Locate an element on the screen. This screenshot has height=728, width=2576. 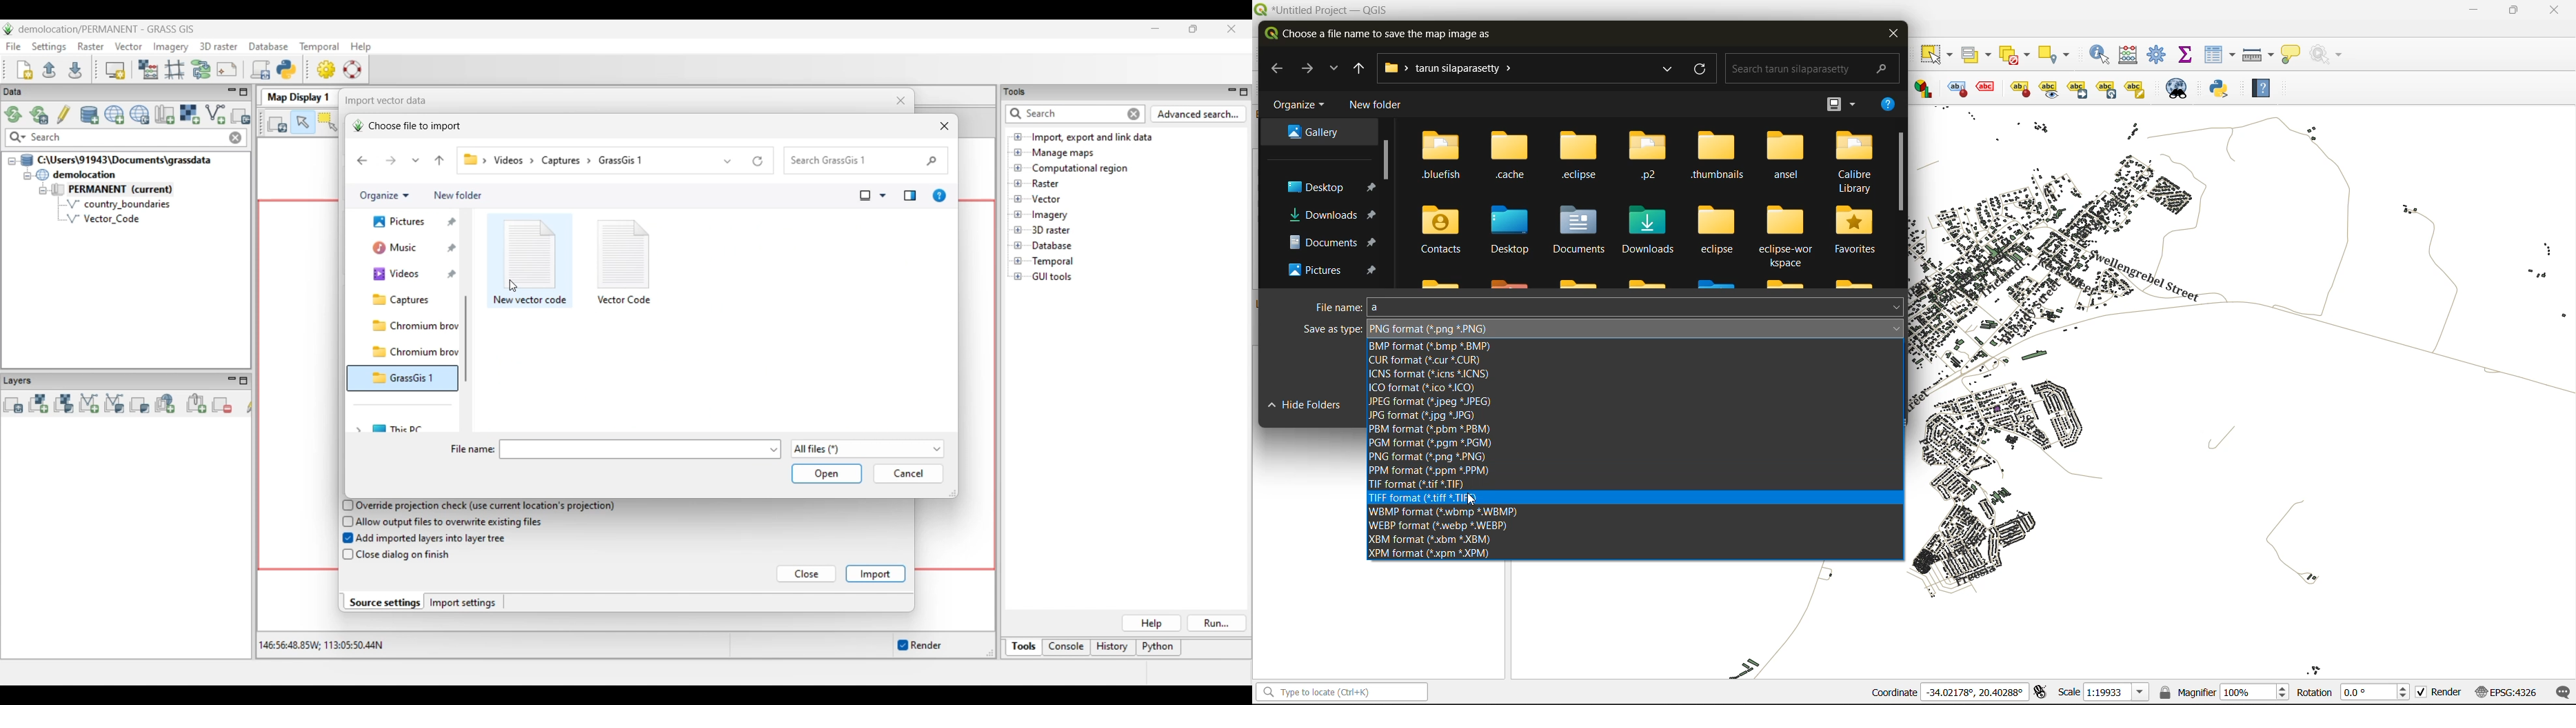
view is located at coordinates (1841, 103).